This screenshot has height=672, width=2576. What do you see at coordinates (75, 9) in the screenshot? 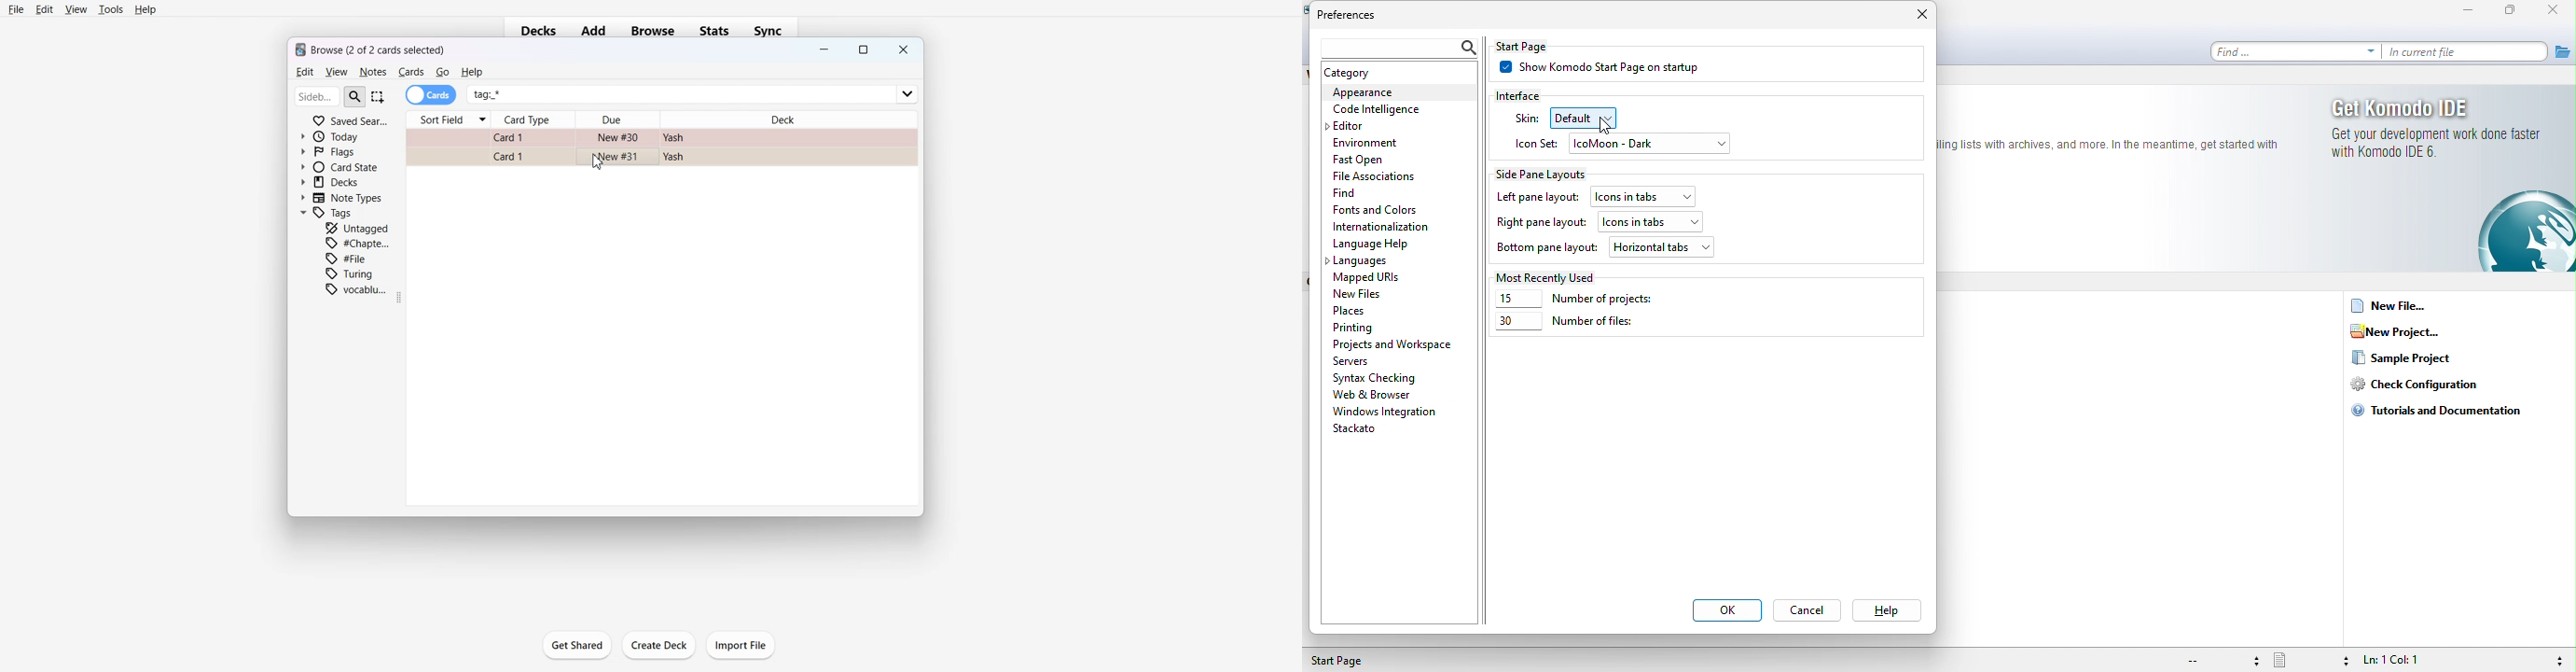
I see `View` at bounding box center [75, 9].